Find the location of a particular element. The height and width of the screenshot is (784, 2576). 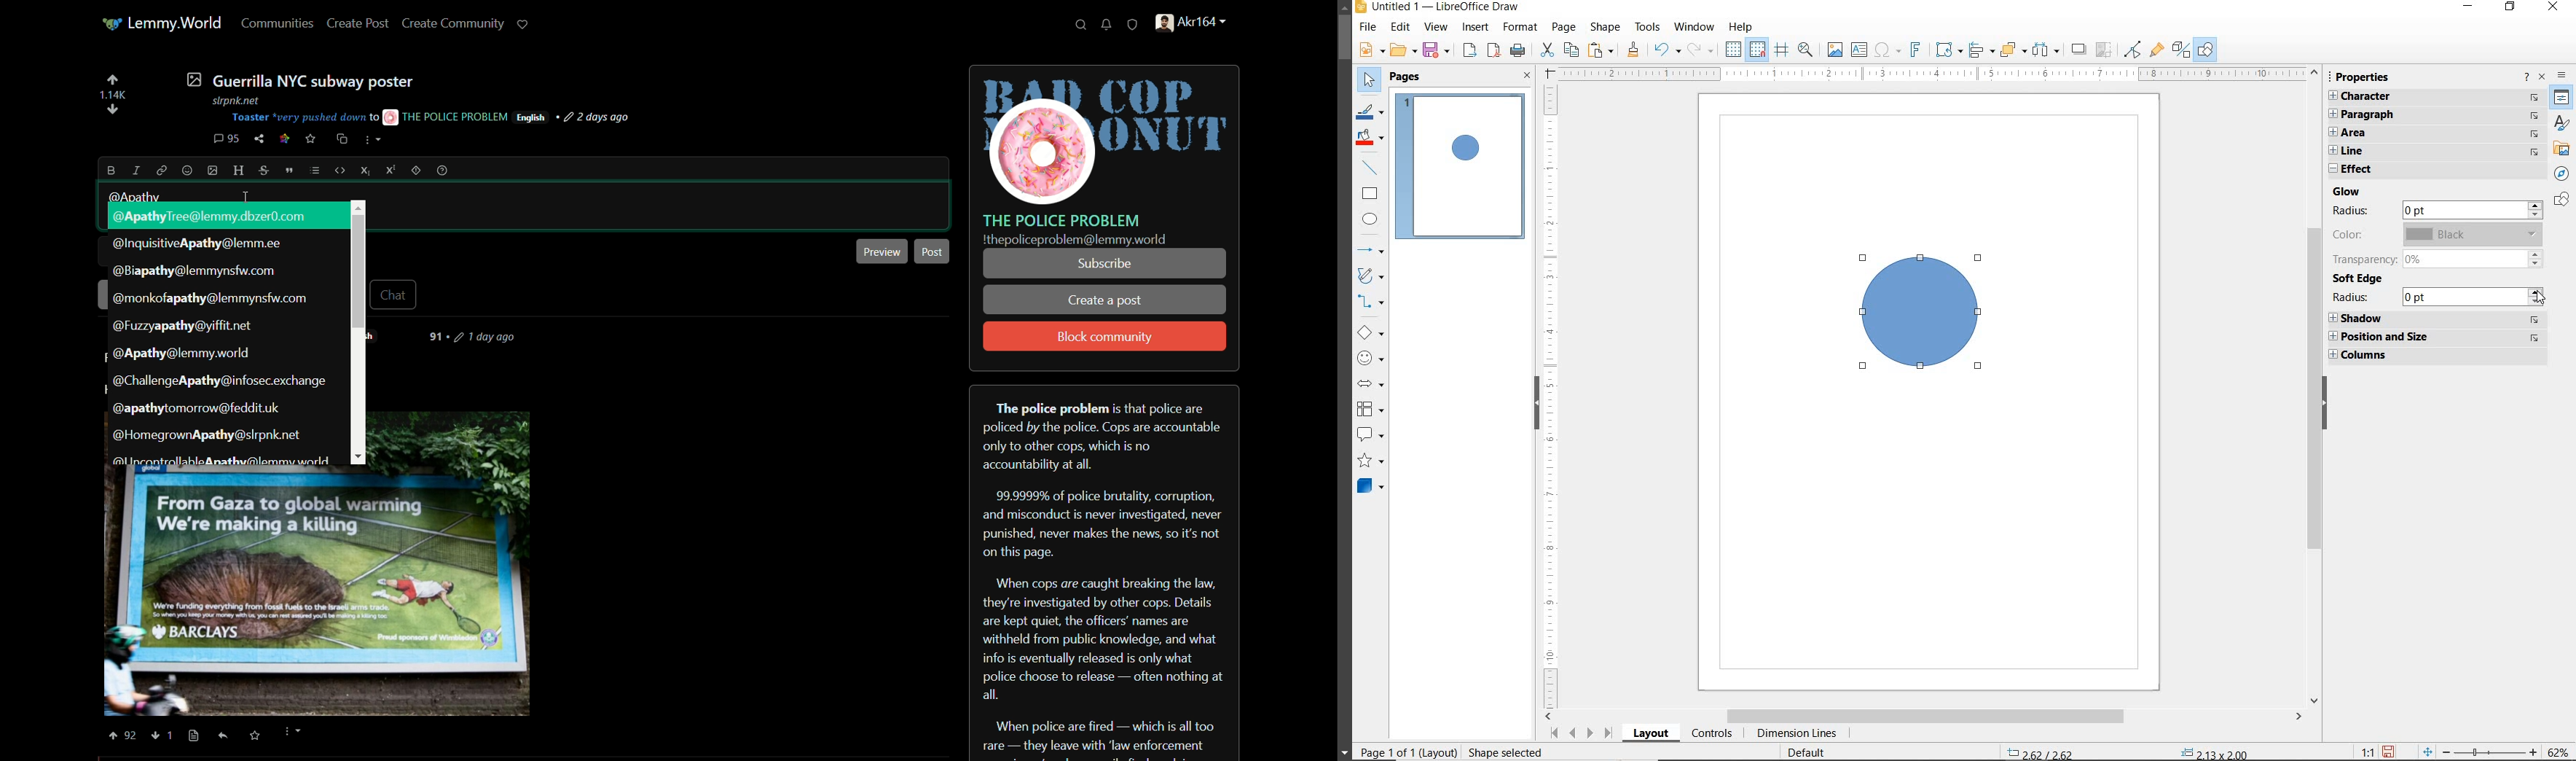

zoom out and zoom in is located at coordinates (2479, 750).